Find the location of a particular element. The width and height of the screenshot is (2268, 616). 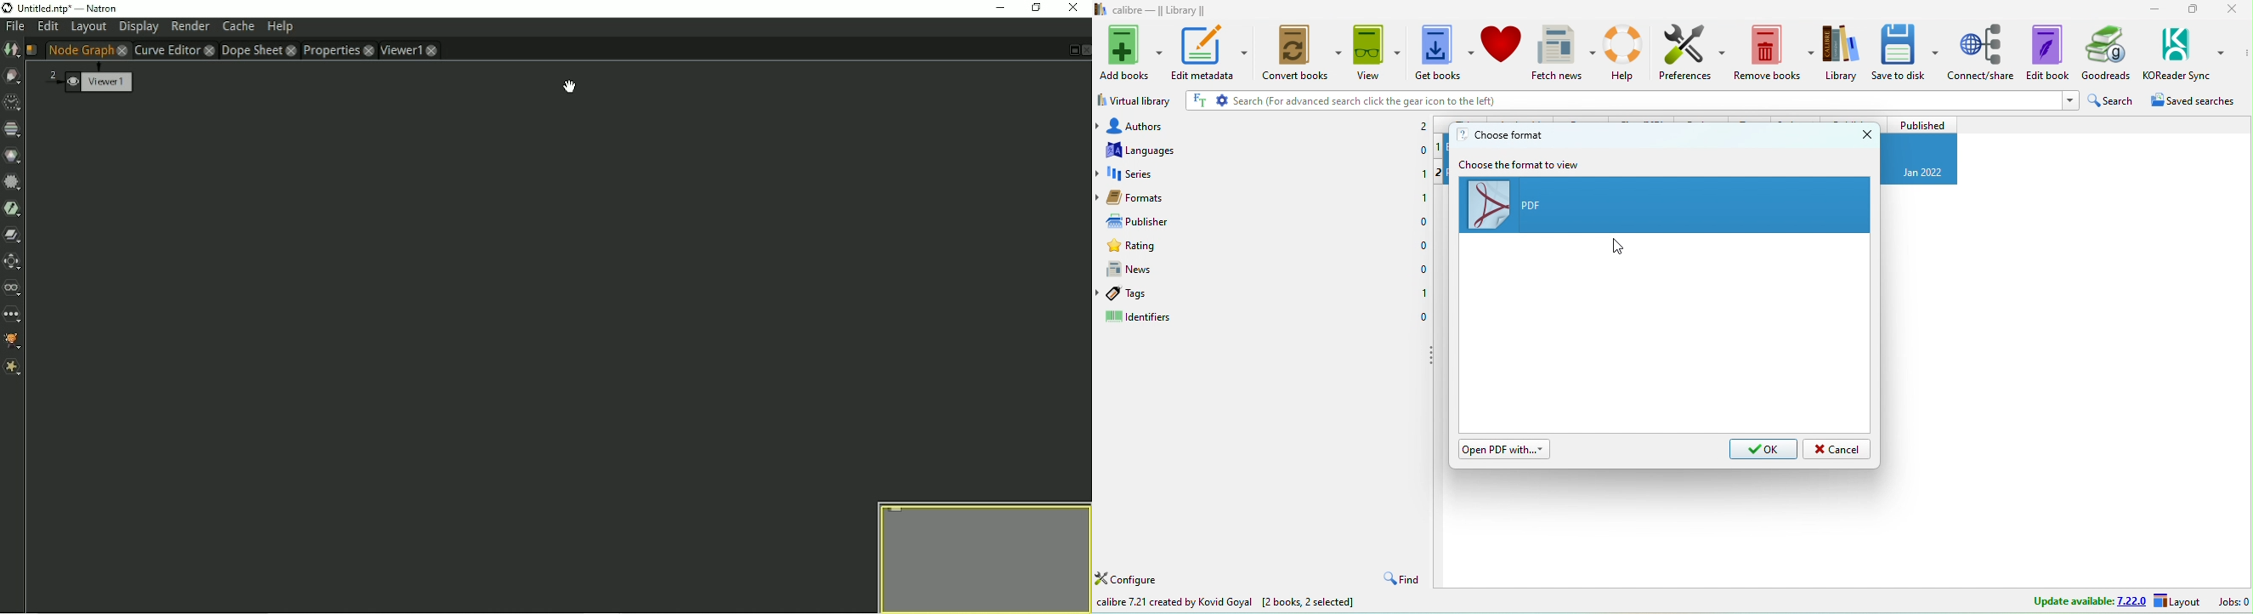

connect/share is located at coordinates (1983, 52).